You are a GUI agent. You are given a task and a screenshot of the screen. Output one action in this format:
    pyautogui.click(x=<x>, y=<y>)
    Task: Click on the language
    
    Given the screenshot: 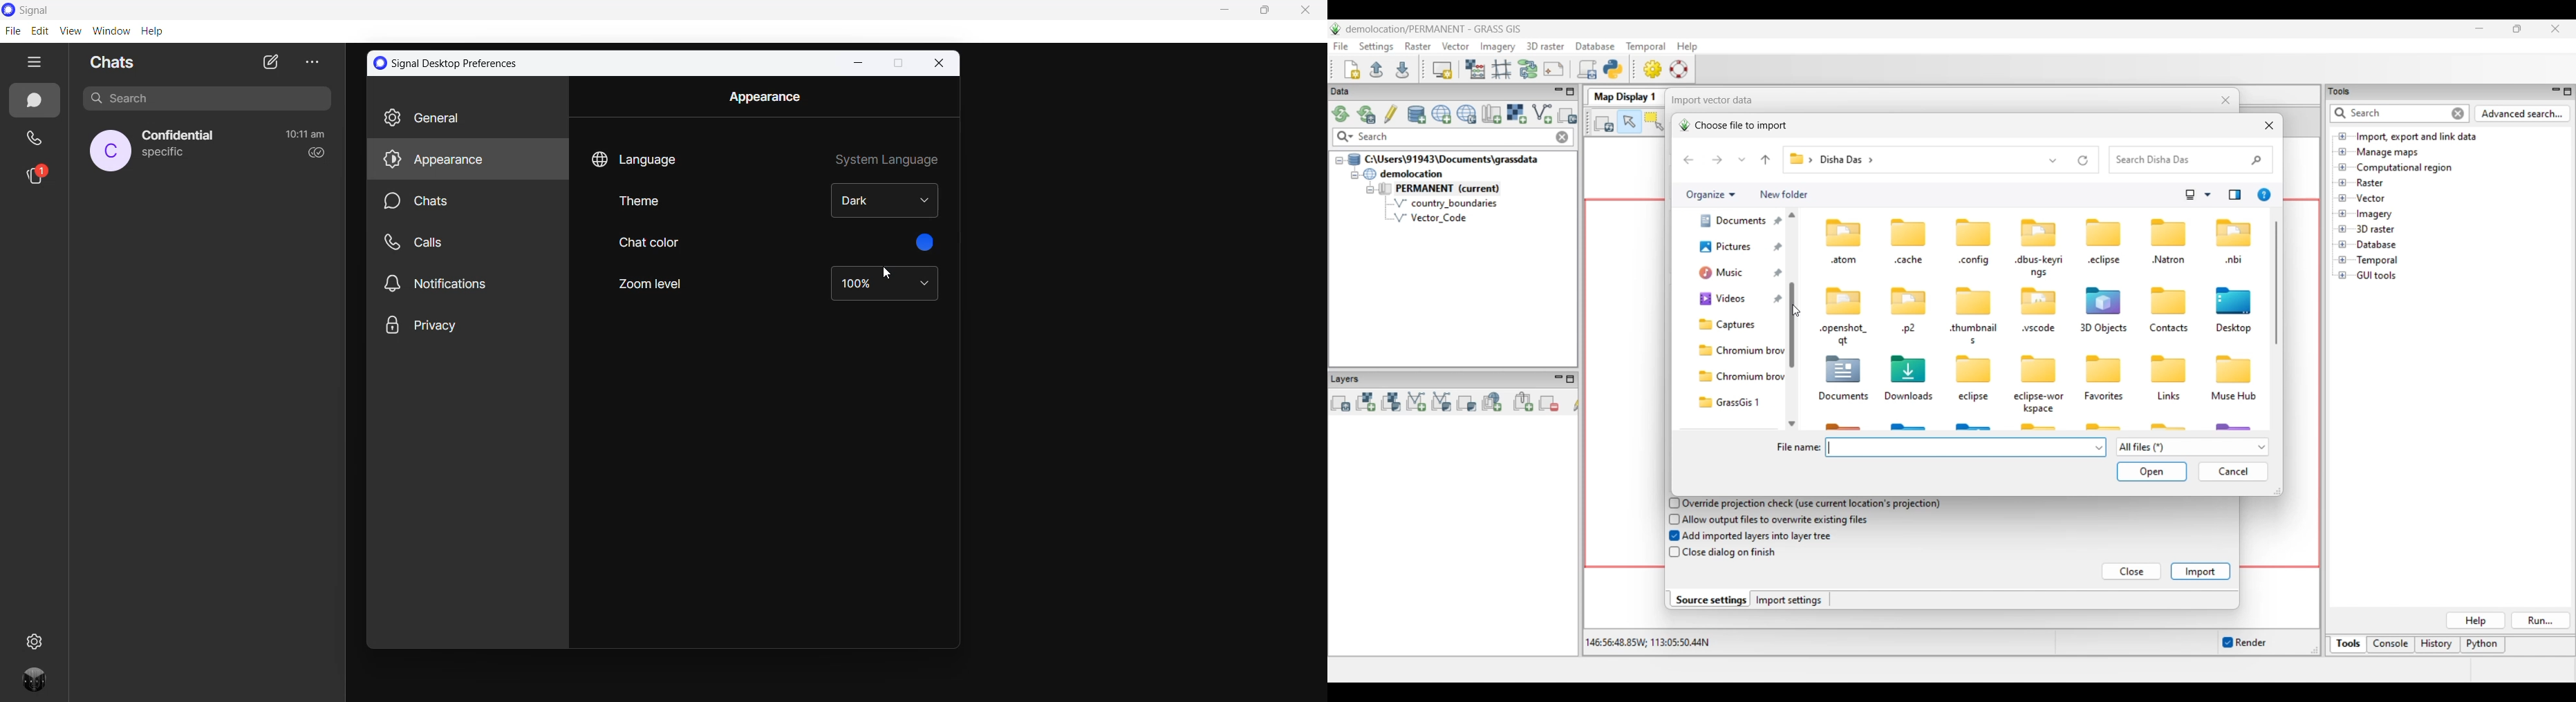 What is the action you would take?
    pyautogui.click(x=636, y=156)
    